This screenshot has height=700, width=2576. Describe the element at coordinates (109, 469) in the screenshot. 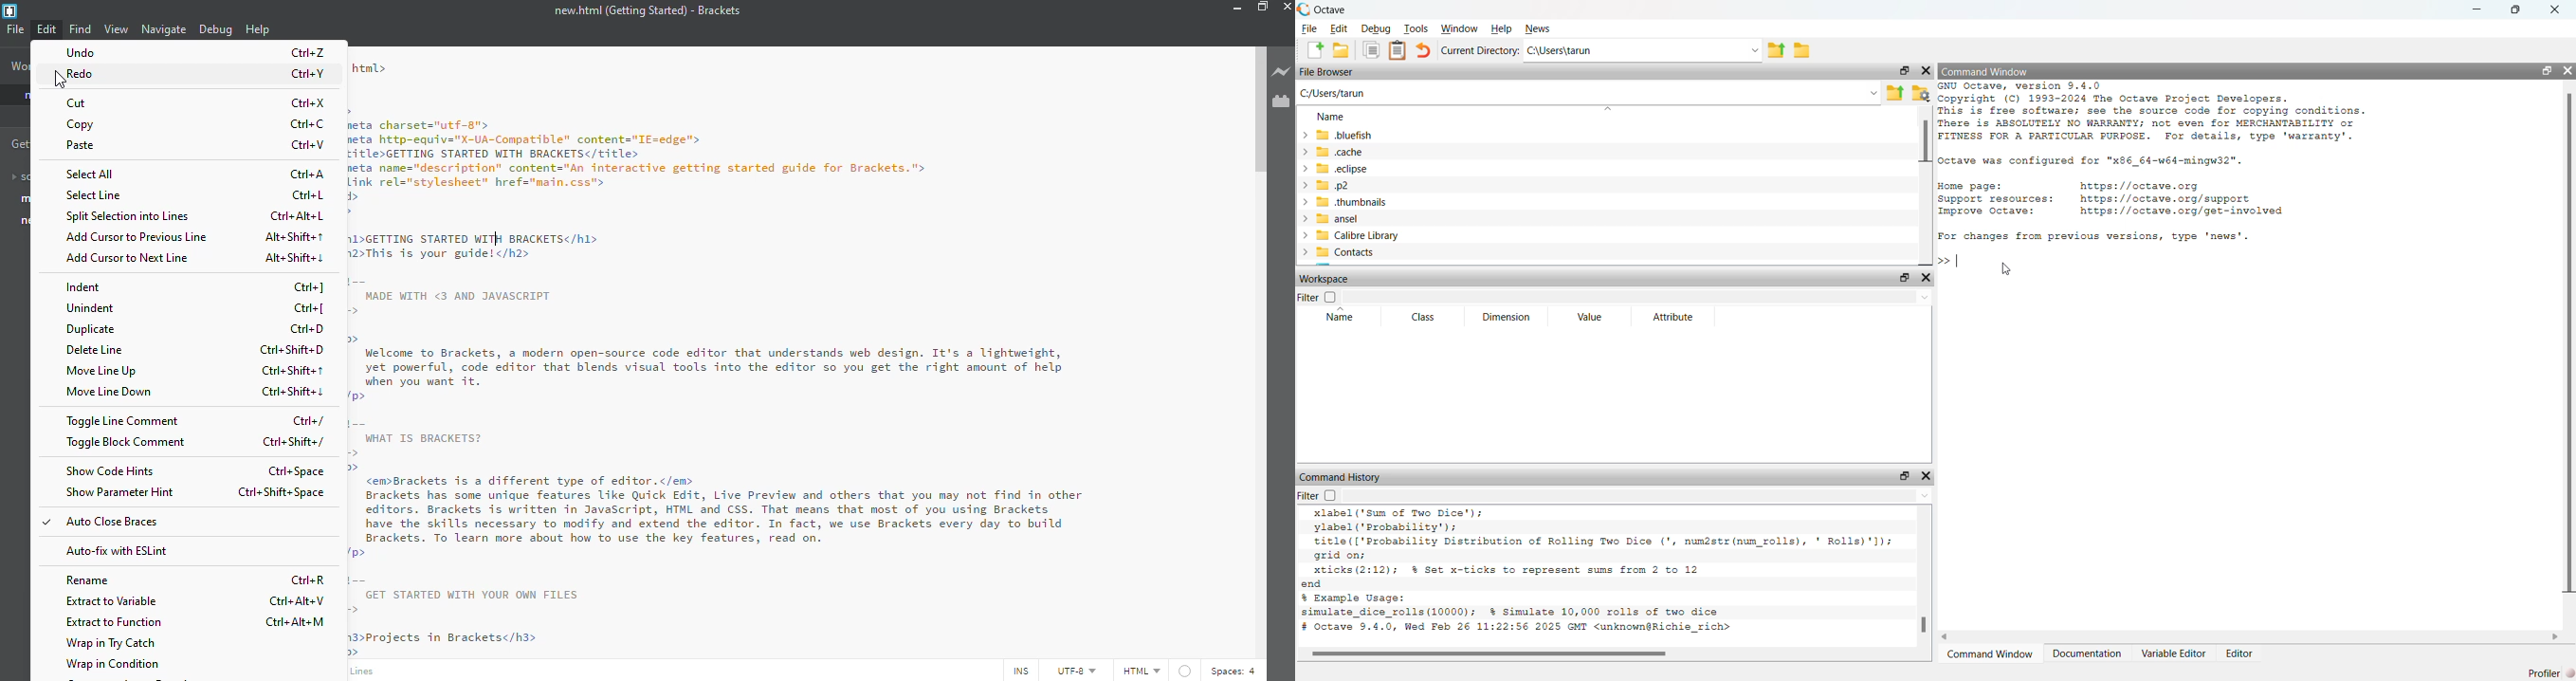

I see `show code hints` at that location.